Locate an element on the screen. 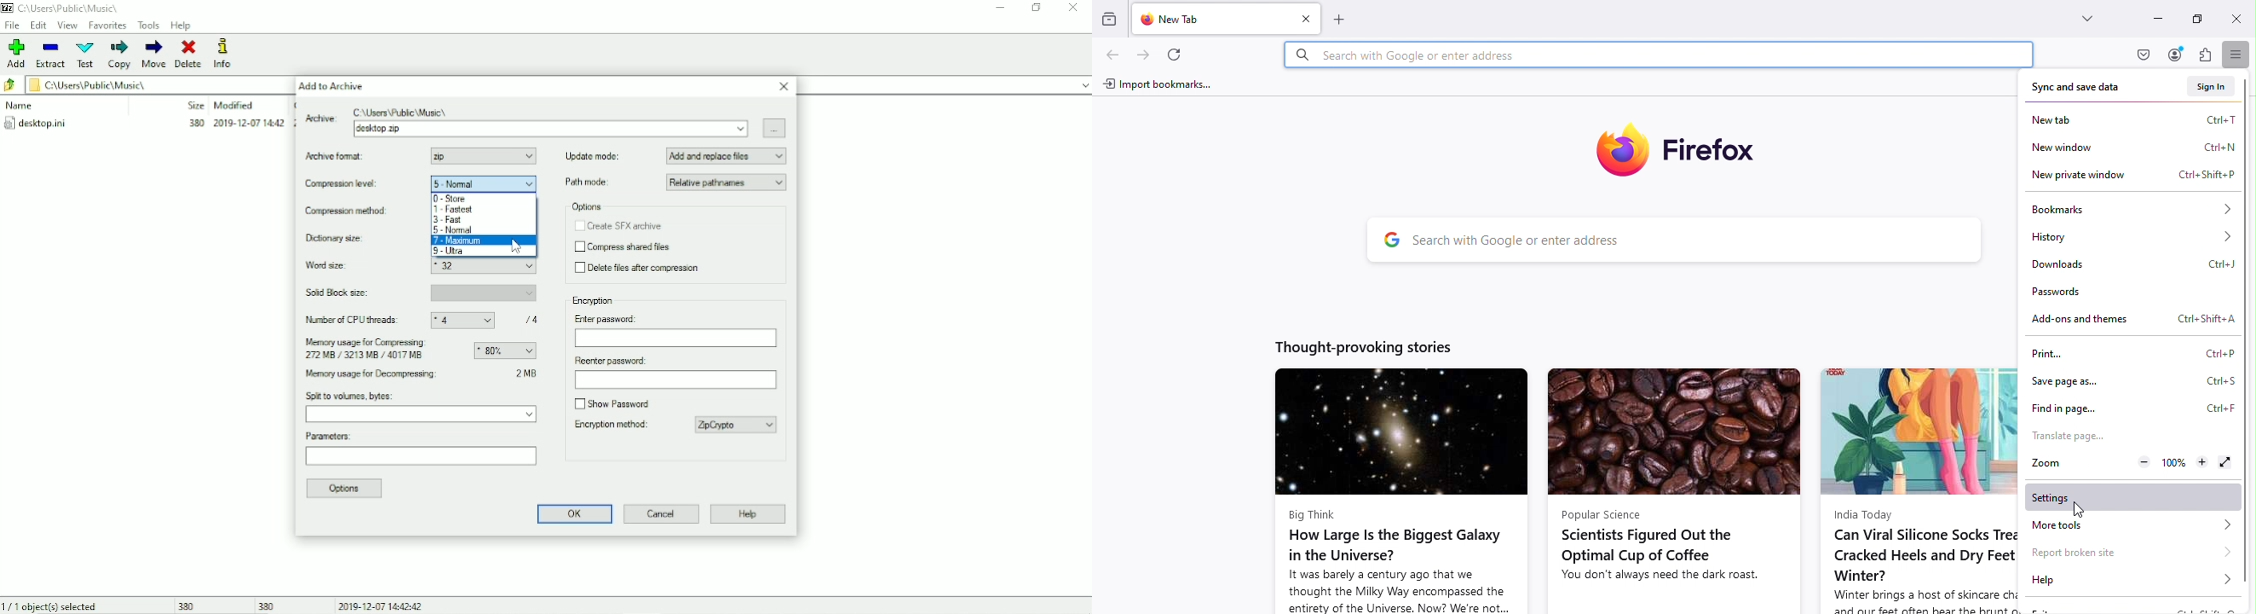 This screenshot has width=2268, height=616. Add to Archive is located at coordinates (331, 86).